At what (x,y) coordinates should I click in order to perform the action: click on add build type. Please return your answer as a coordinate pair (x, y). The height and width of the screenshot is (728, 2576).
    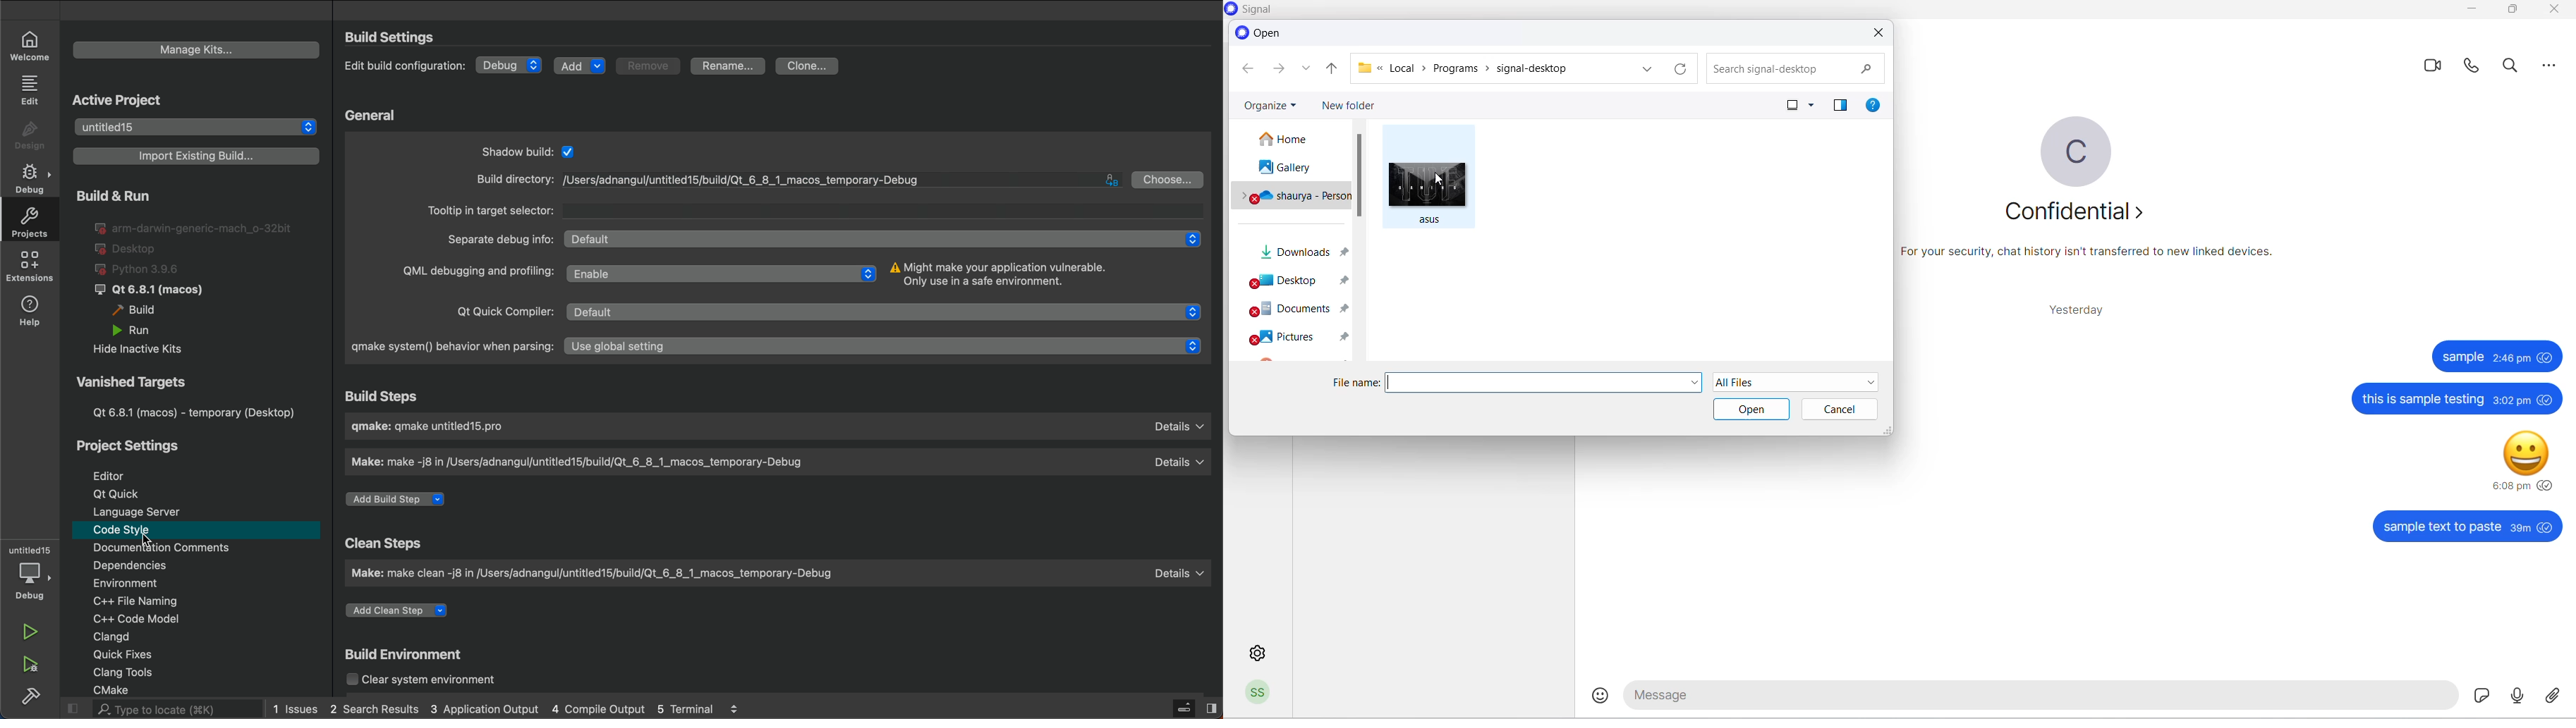
    Looking at the image, I should click on (393, 499).